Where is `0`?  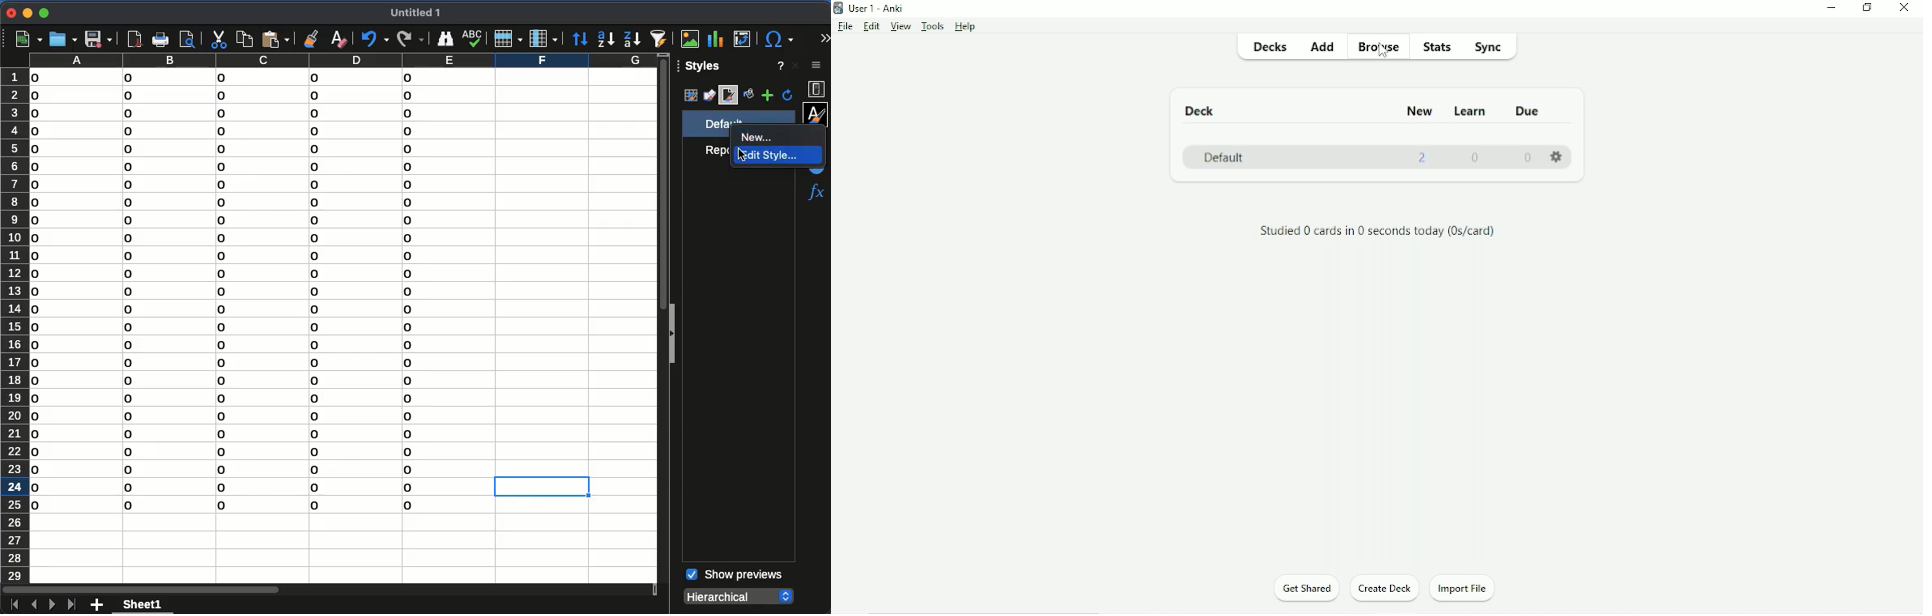
0 is located at coordinates (1475, 159).